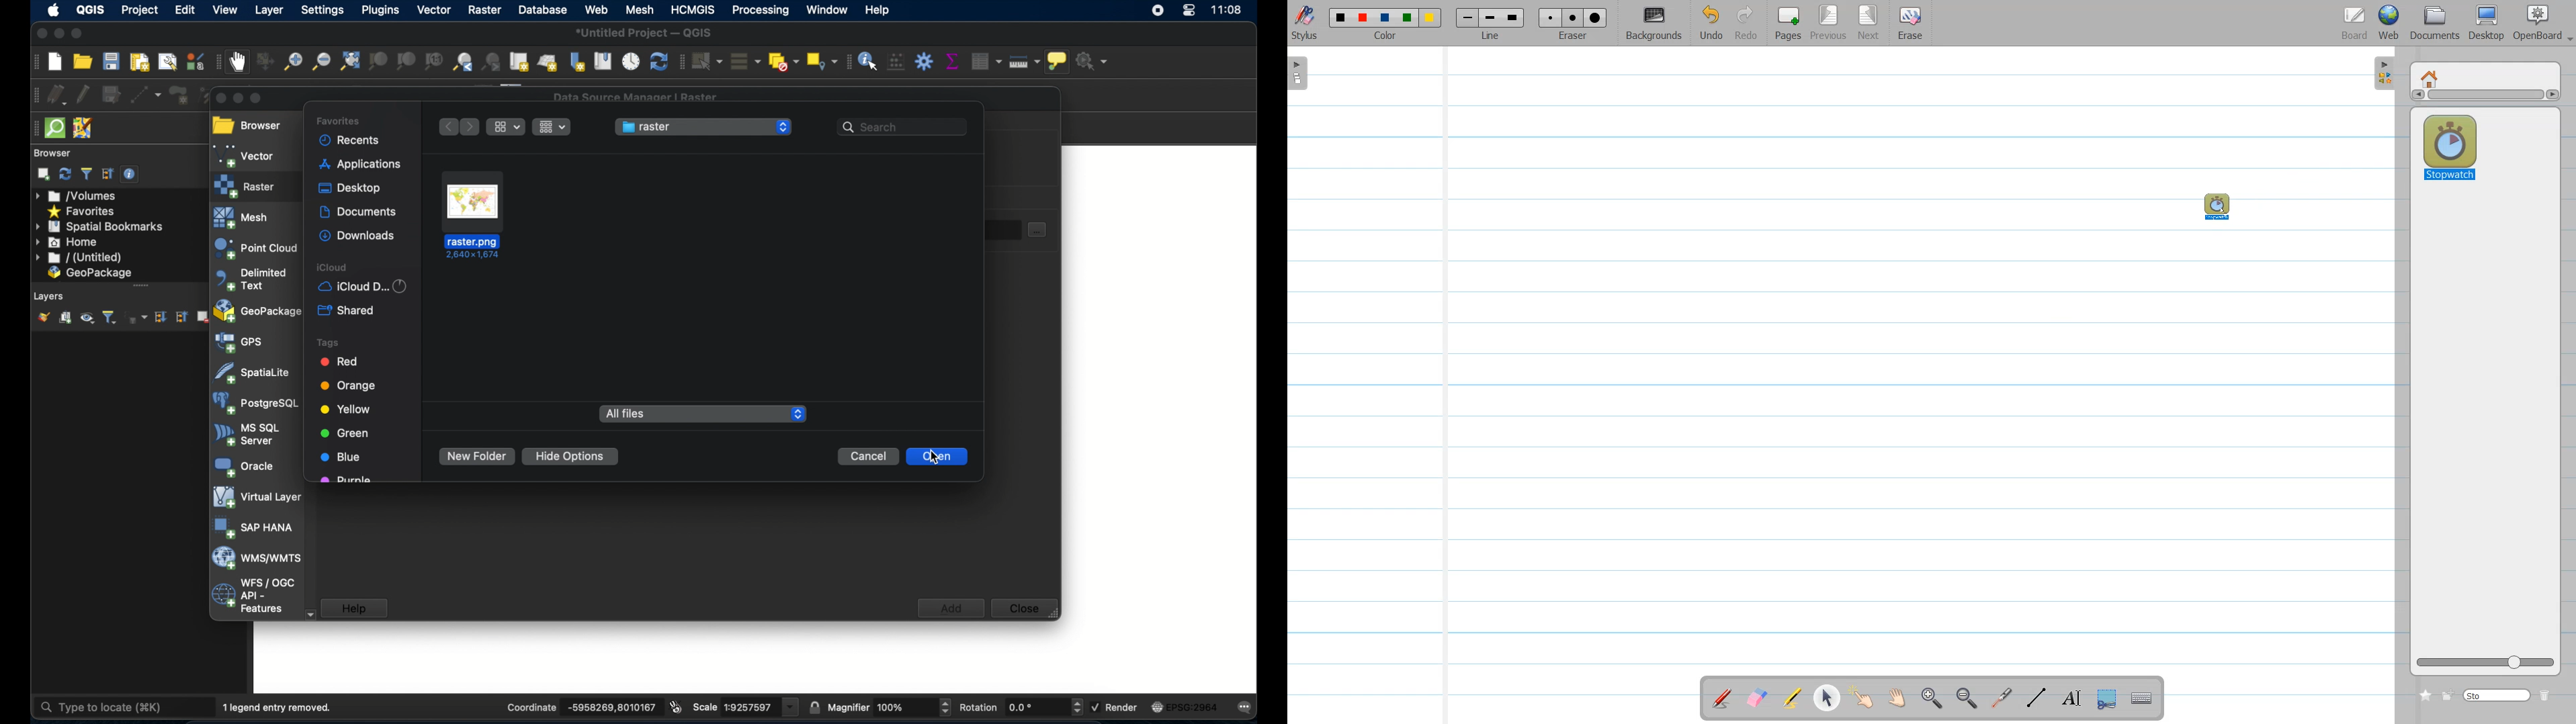 This screenshot has height=728, width=2576. What do you see at coordinates (242, 219) in the screenshot?
I see `mesh` at bounding box center [242, 219].